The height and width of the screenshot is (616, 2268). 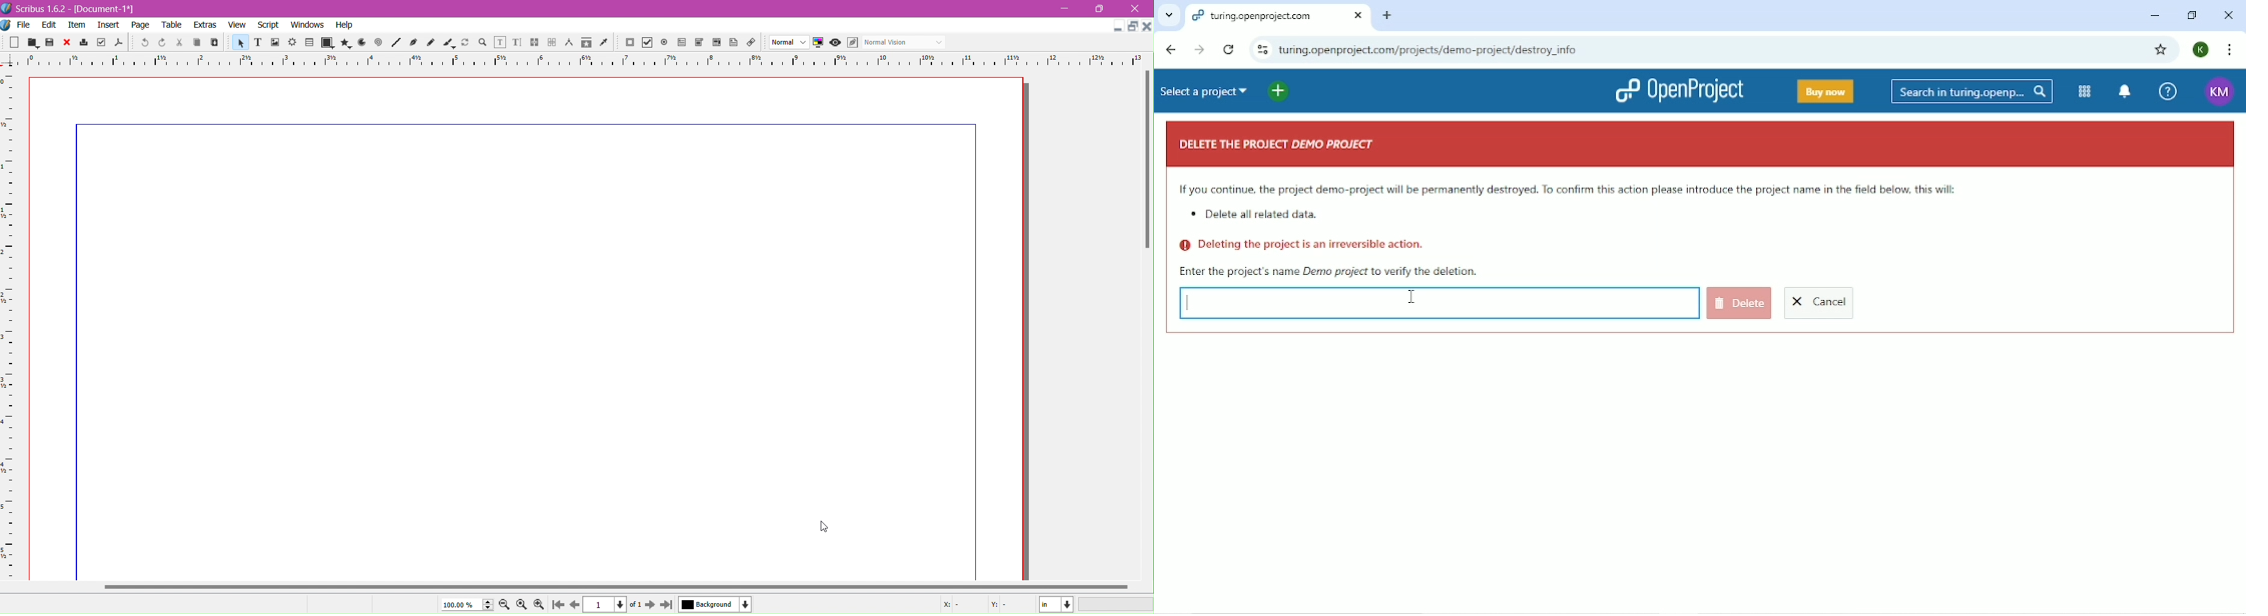 I want to click on copy item properties, so click(x=586, y=44).